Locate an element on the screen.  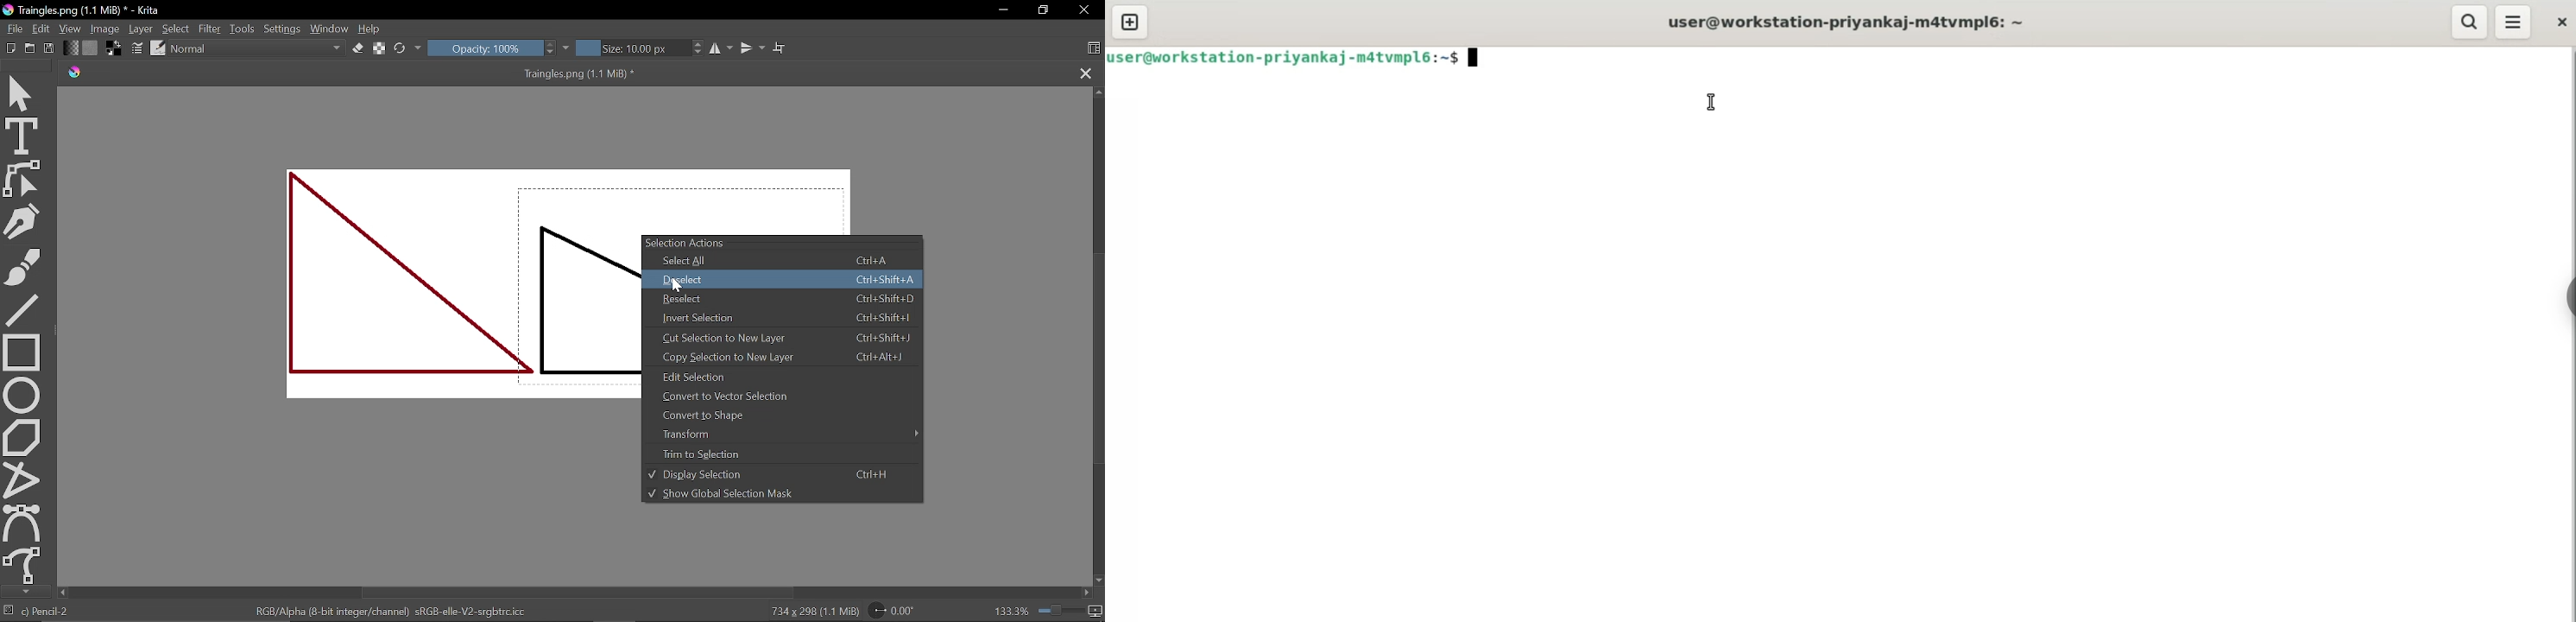
Reselect is located at coordinates (785, 298).